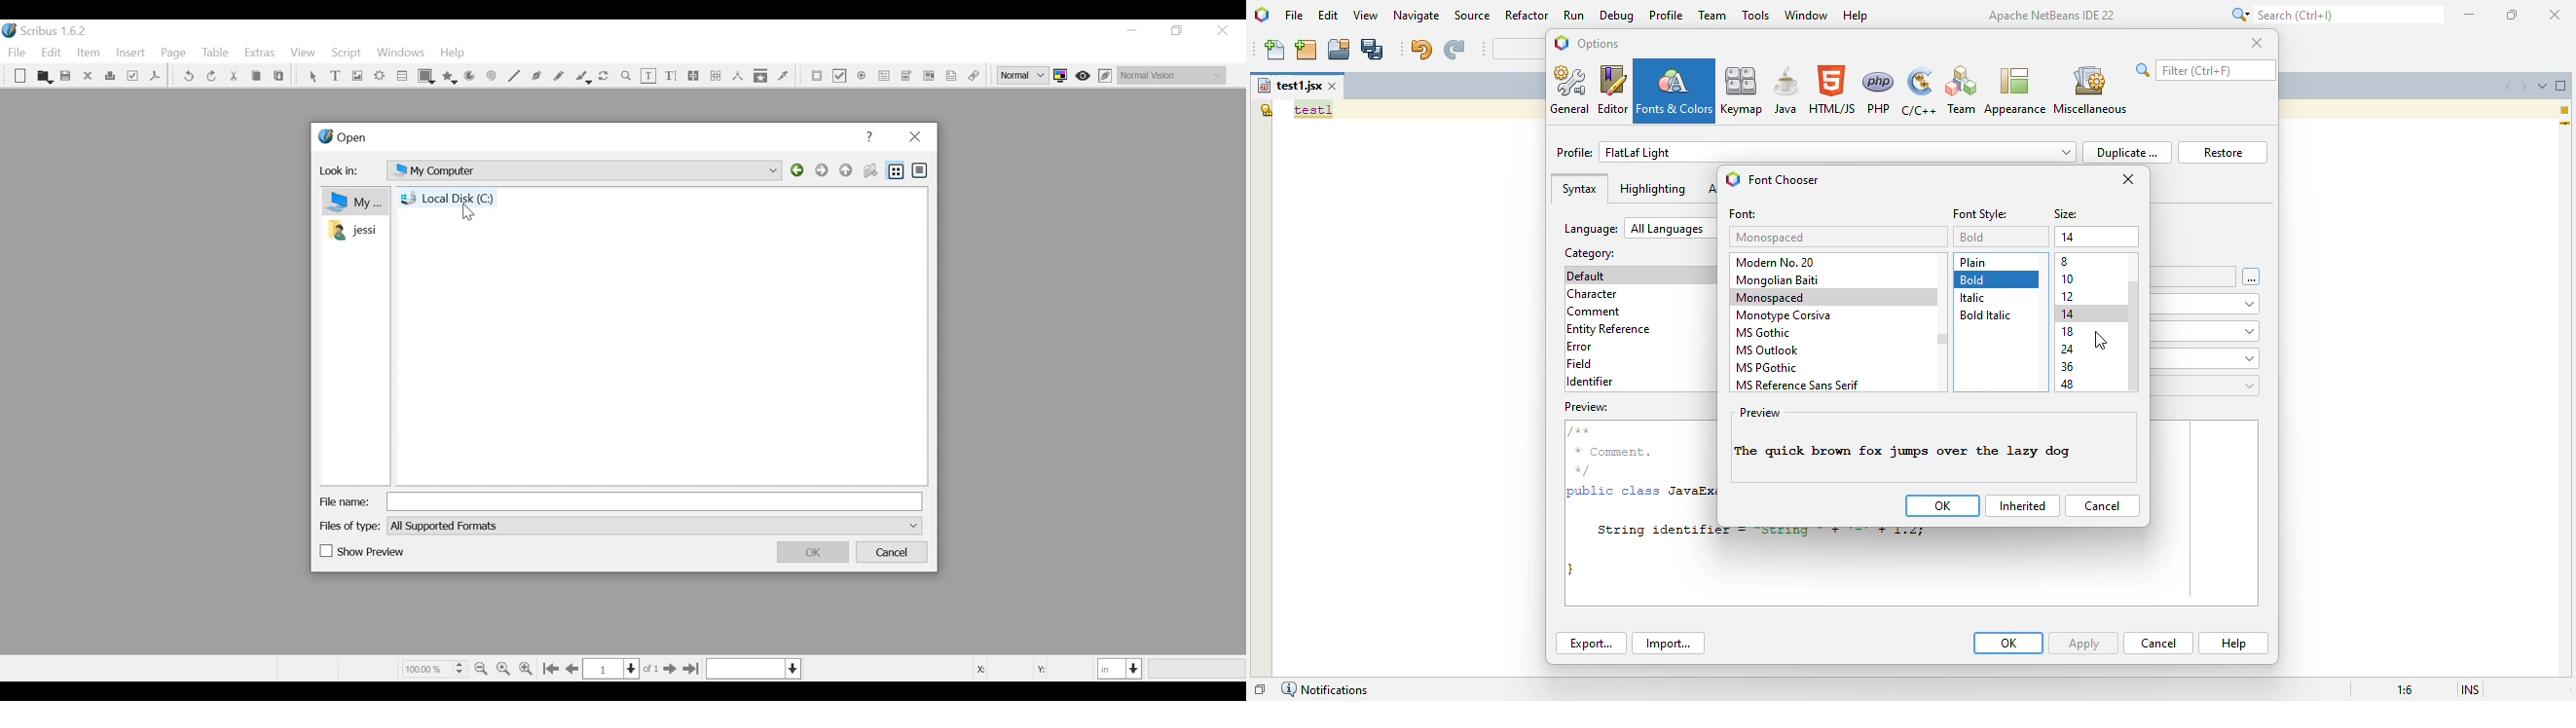  Describe the element at coordinates (233, 77) in the screenshot. I see `Cut` at that location.